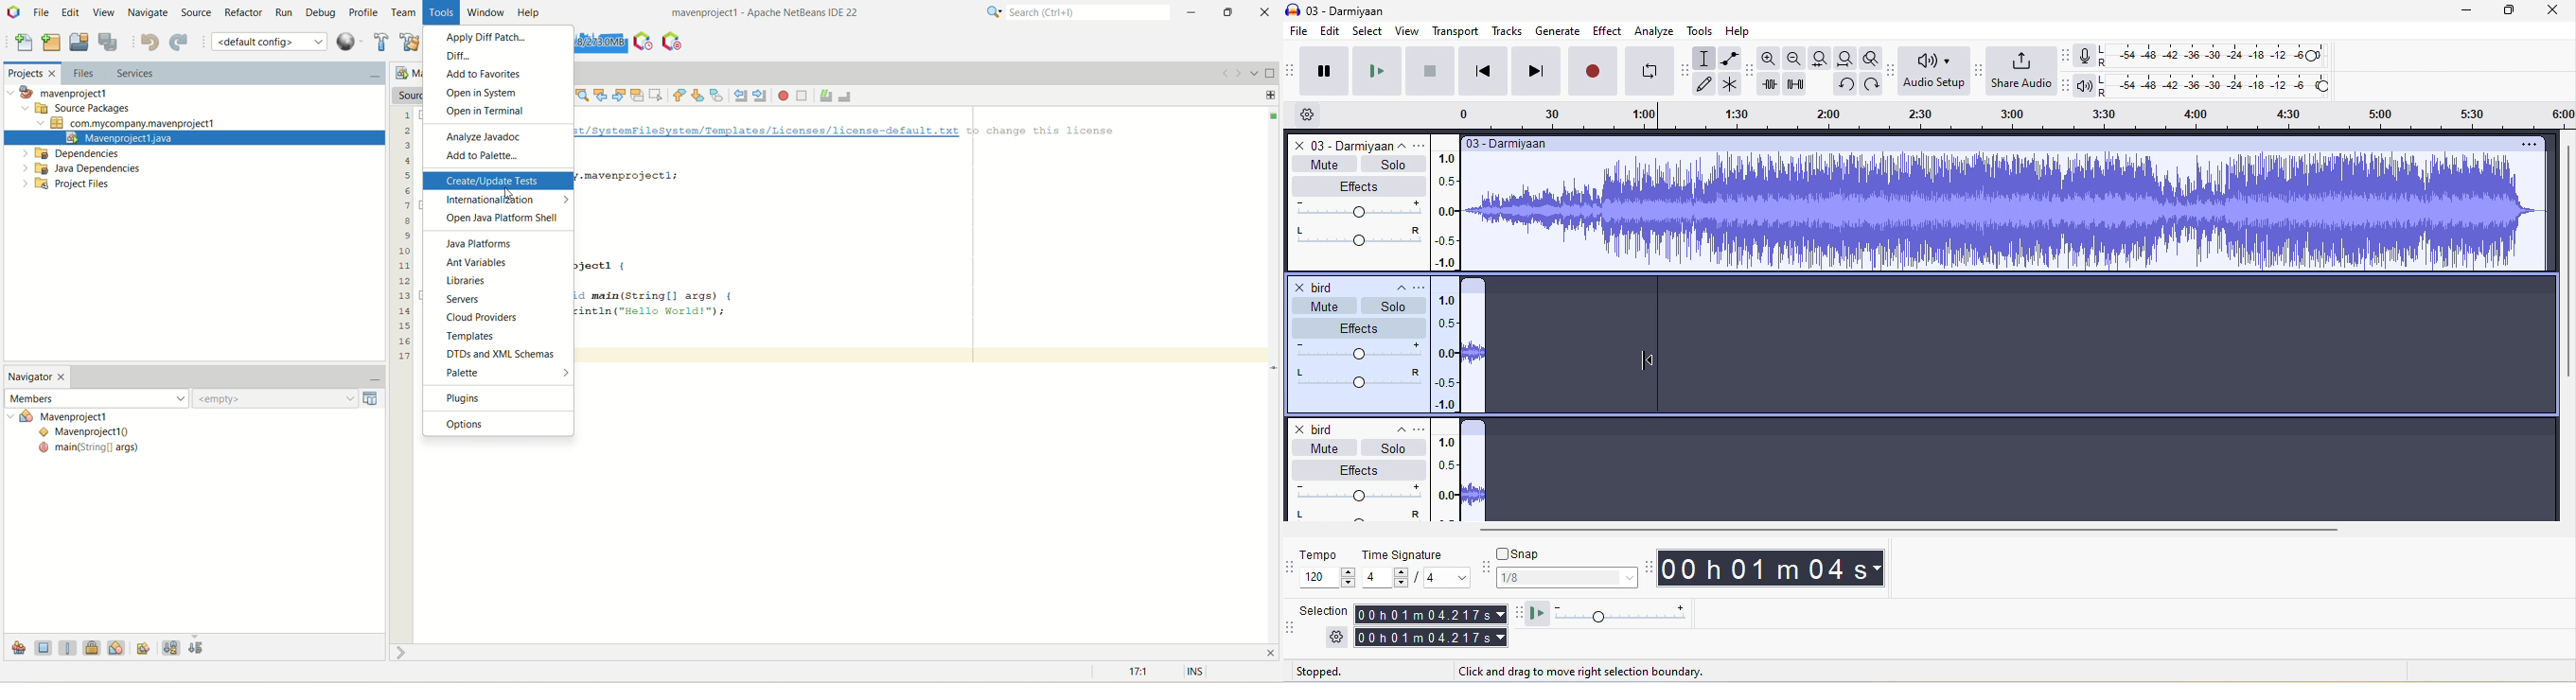  Describe the element at coordinates (2215, 56) in the screenshot. I see `recording level` at that location.